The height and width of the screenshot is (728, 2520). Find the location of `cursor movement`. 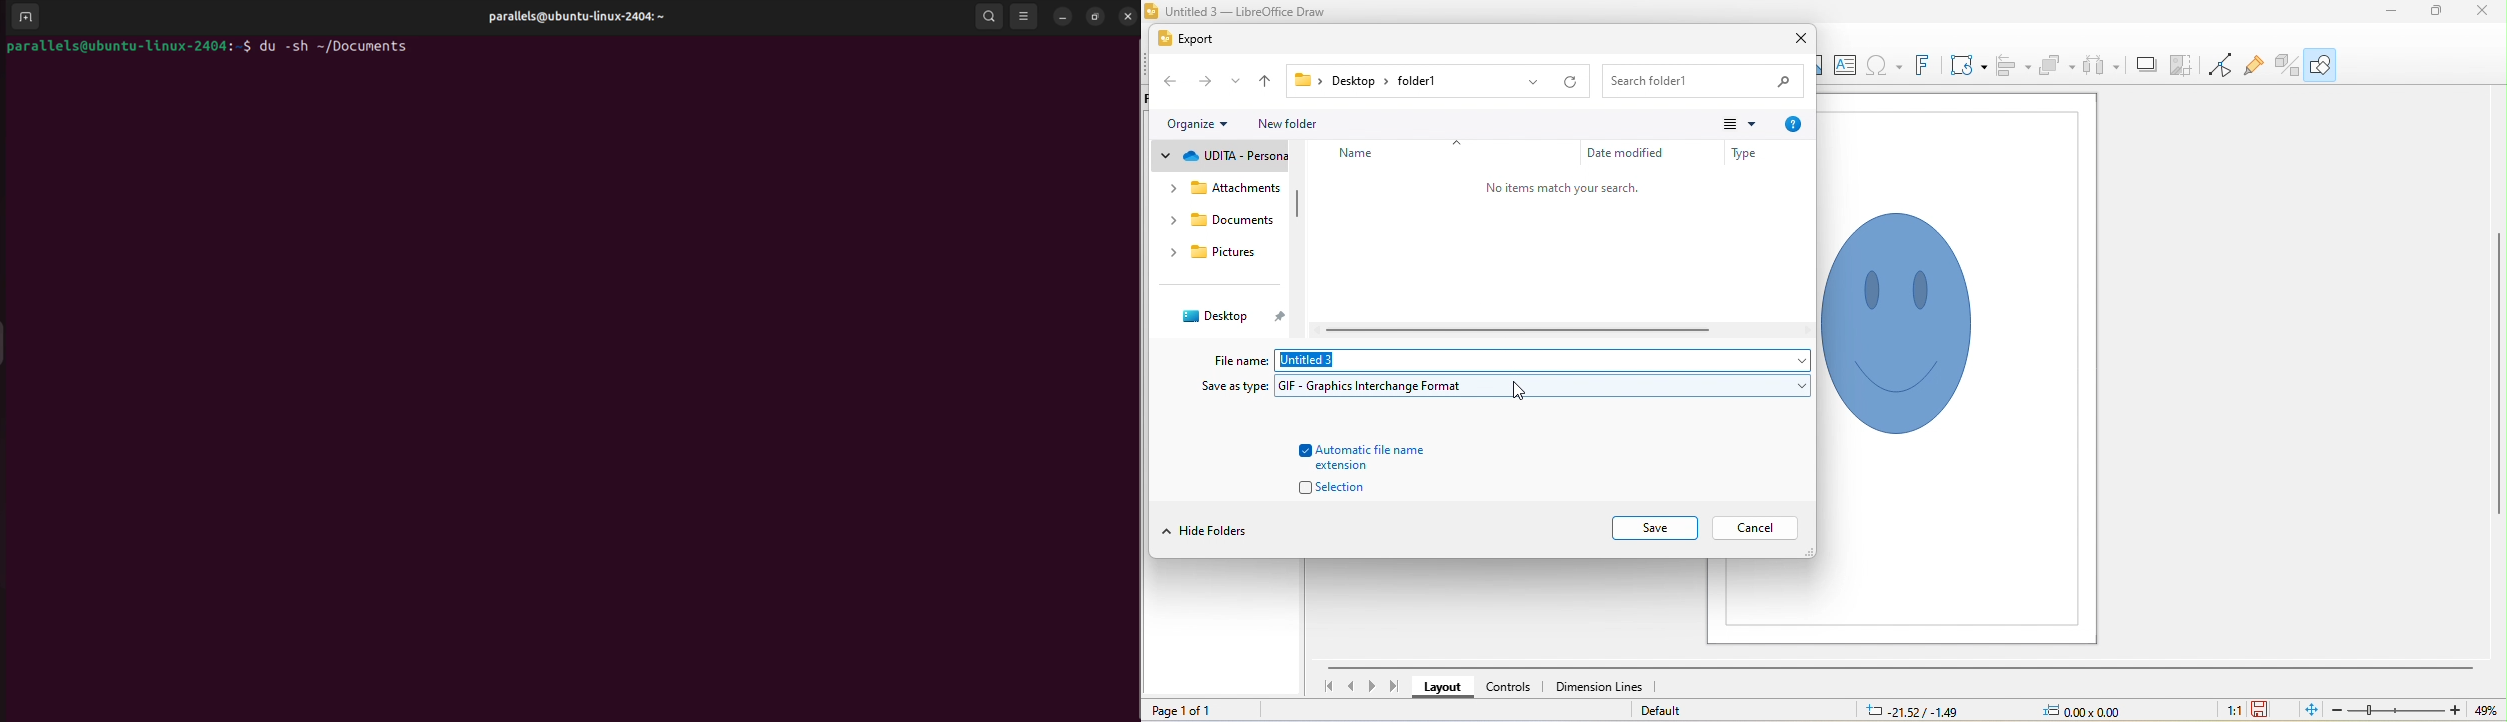

cursor movement is located at coordinates (1519, 389).